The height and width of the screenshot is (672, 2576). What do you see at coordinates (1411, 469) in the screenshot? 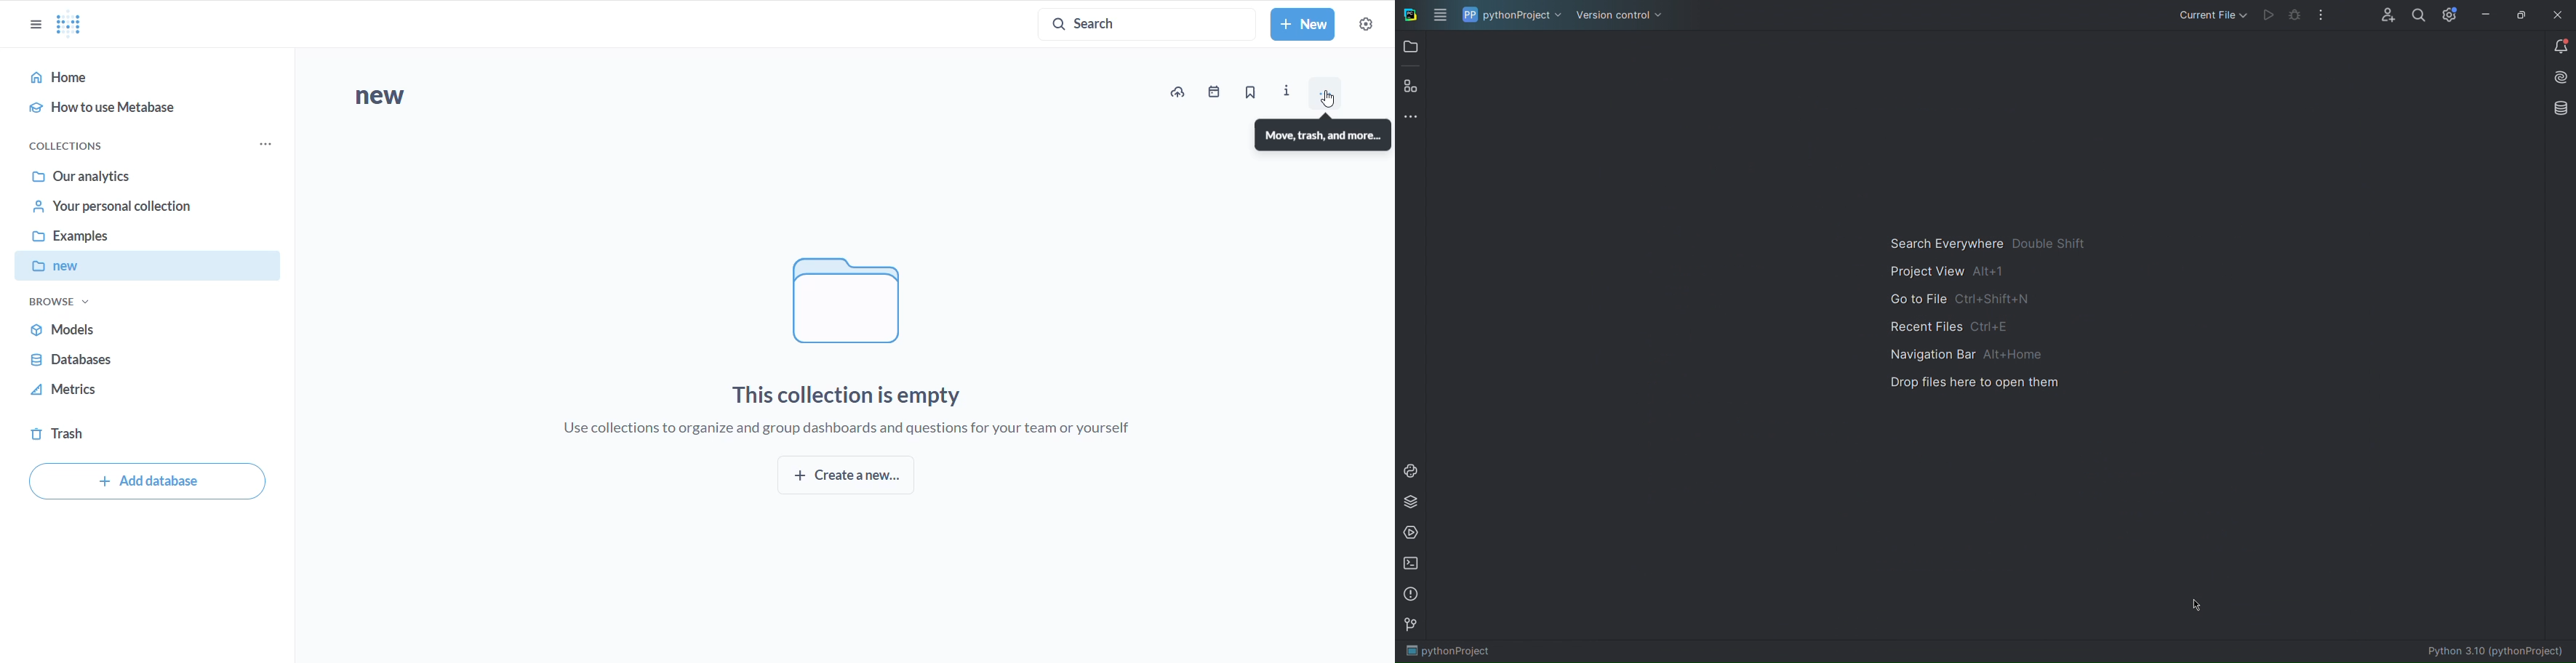
I see `Python Console` at bounding box center [1411, 469].